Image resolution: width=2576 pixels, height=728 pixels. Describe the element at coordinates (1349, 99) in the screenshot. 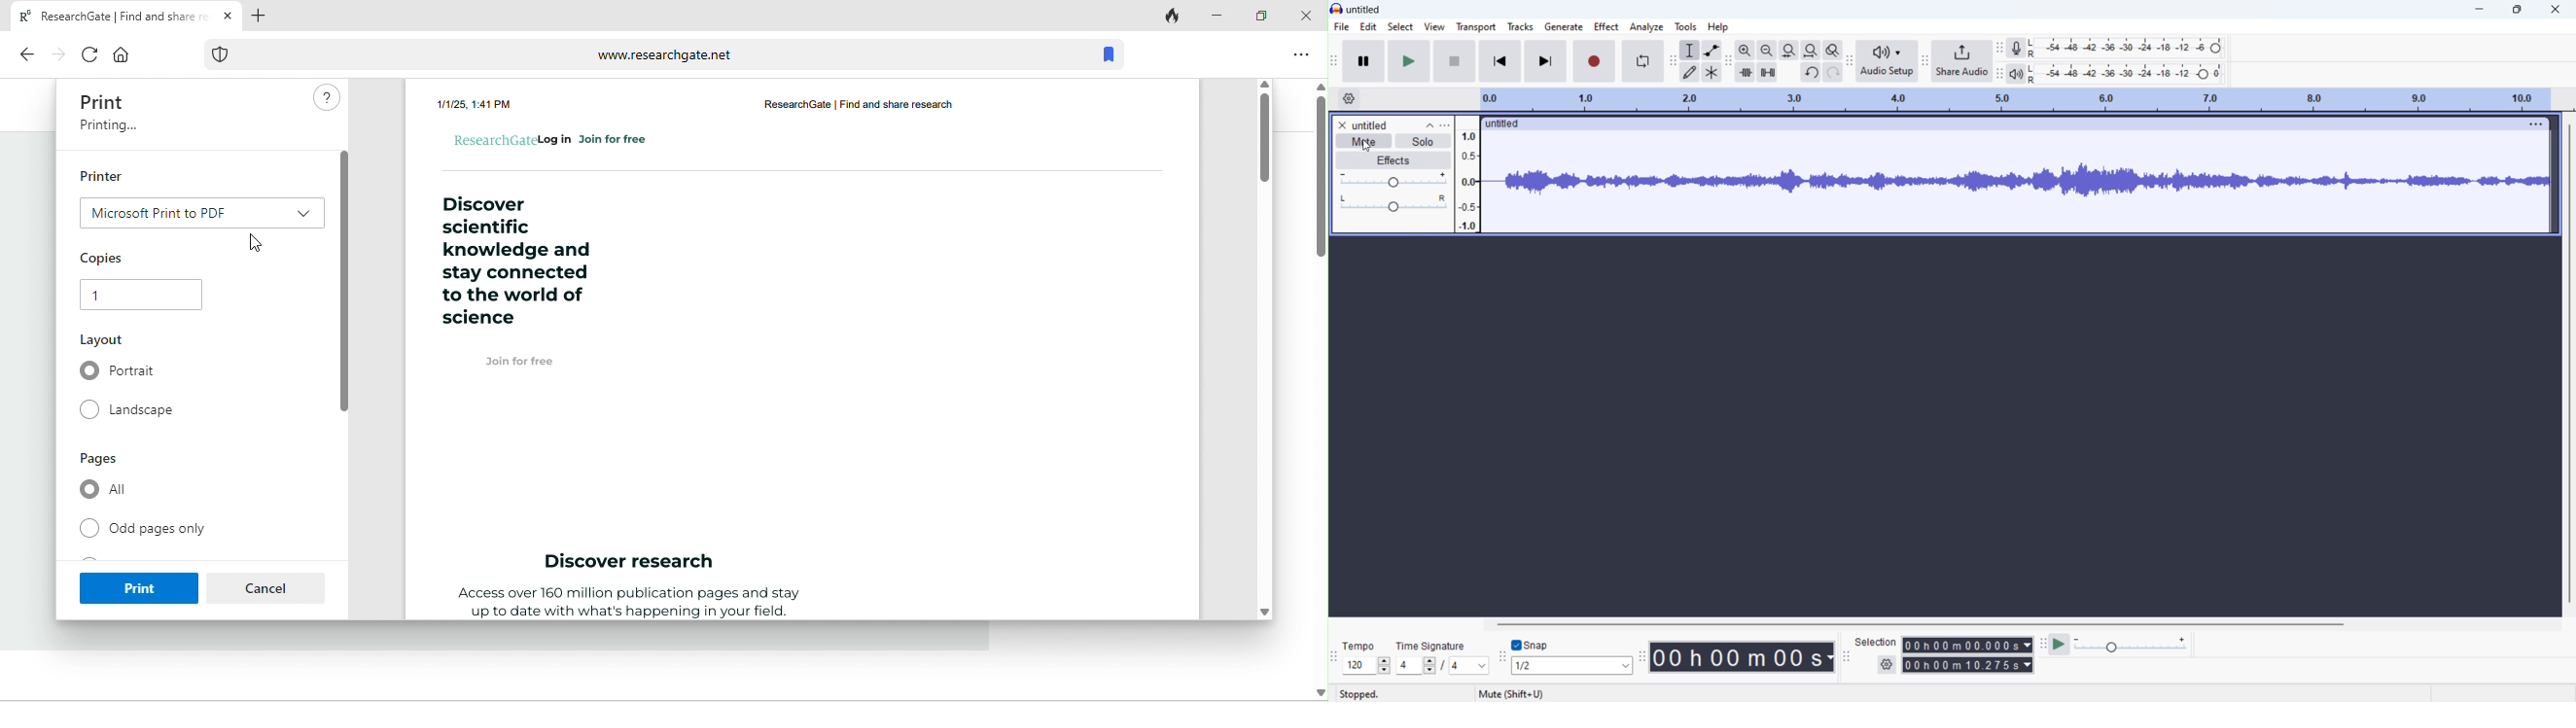

I see `timeline settings` at that location.